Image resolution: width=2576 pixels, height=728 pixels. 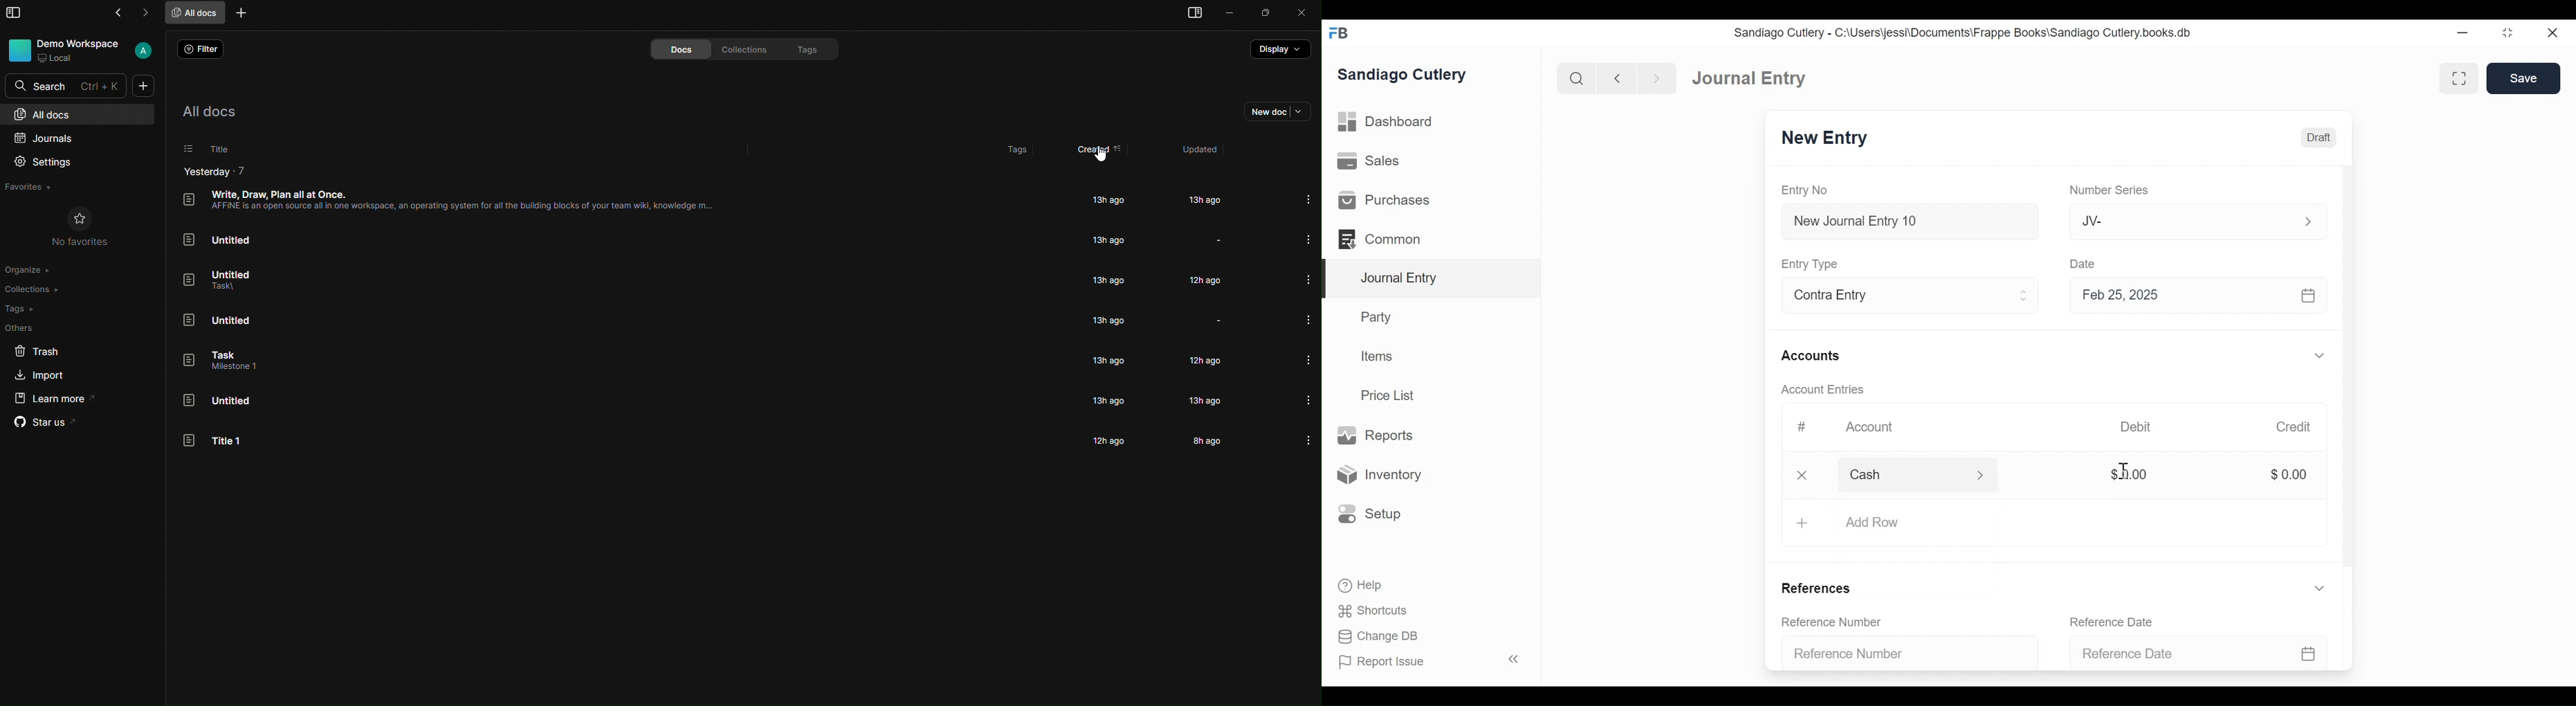 What do you see at coordinates (1374, 636) in the screenshot?
I see `Change DB` at bounding box center [1374, 636].